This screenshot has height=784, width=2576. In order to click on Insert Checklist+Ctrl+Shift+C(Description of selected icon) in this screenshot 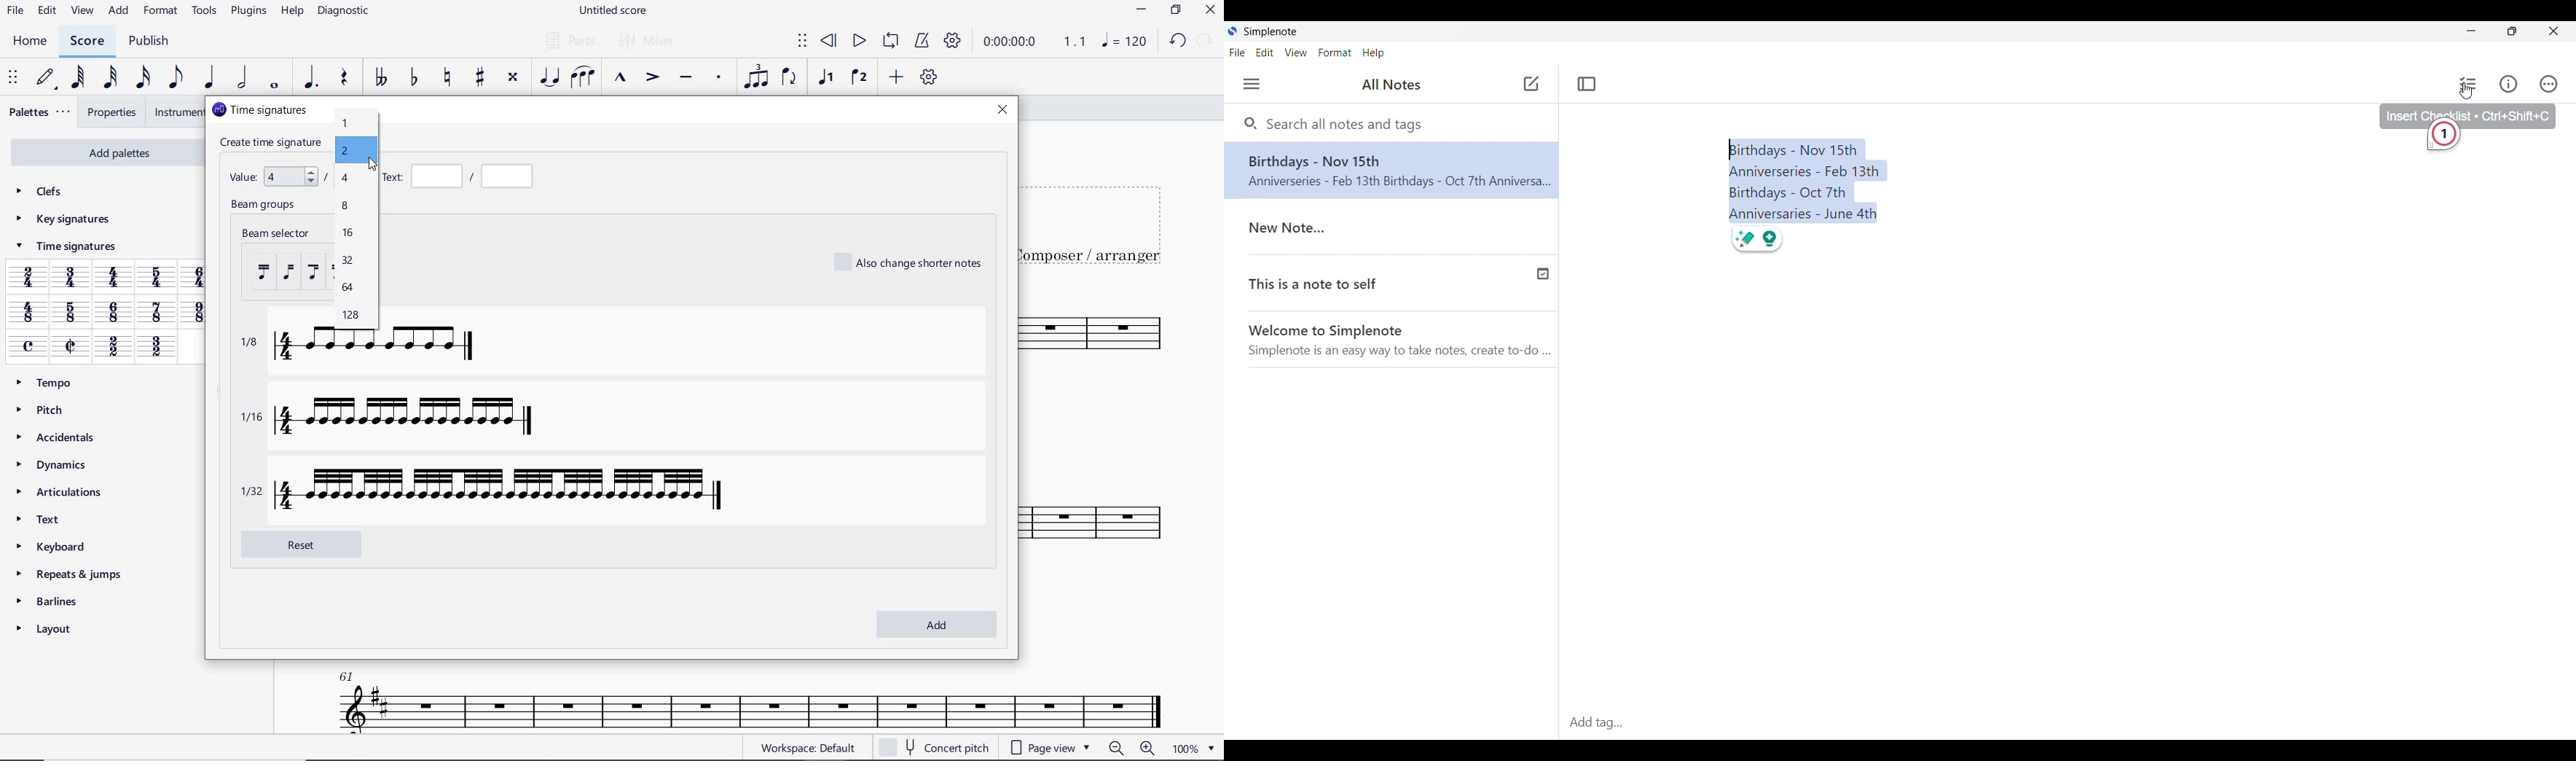, I will do `click(2468, 112)`.